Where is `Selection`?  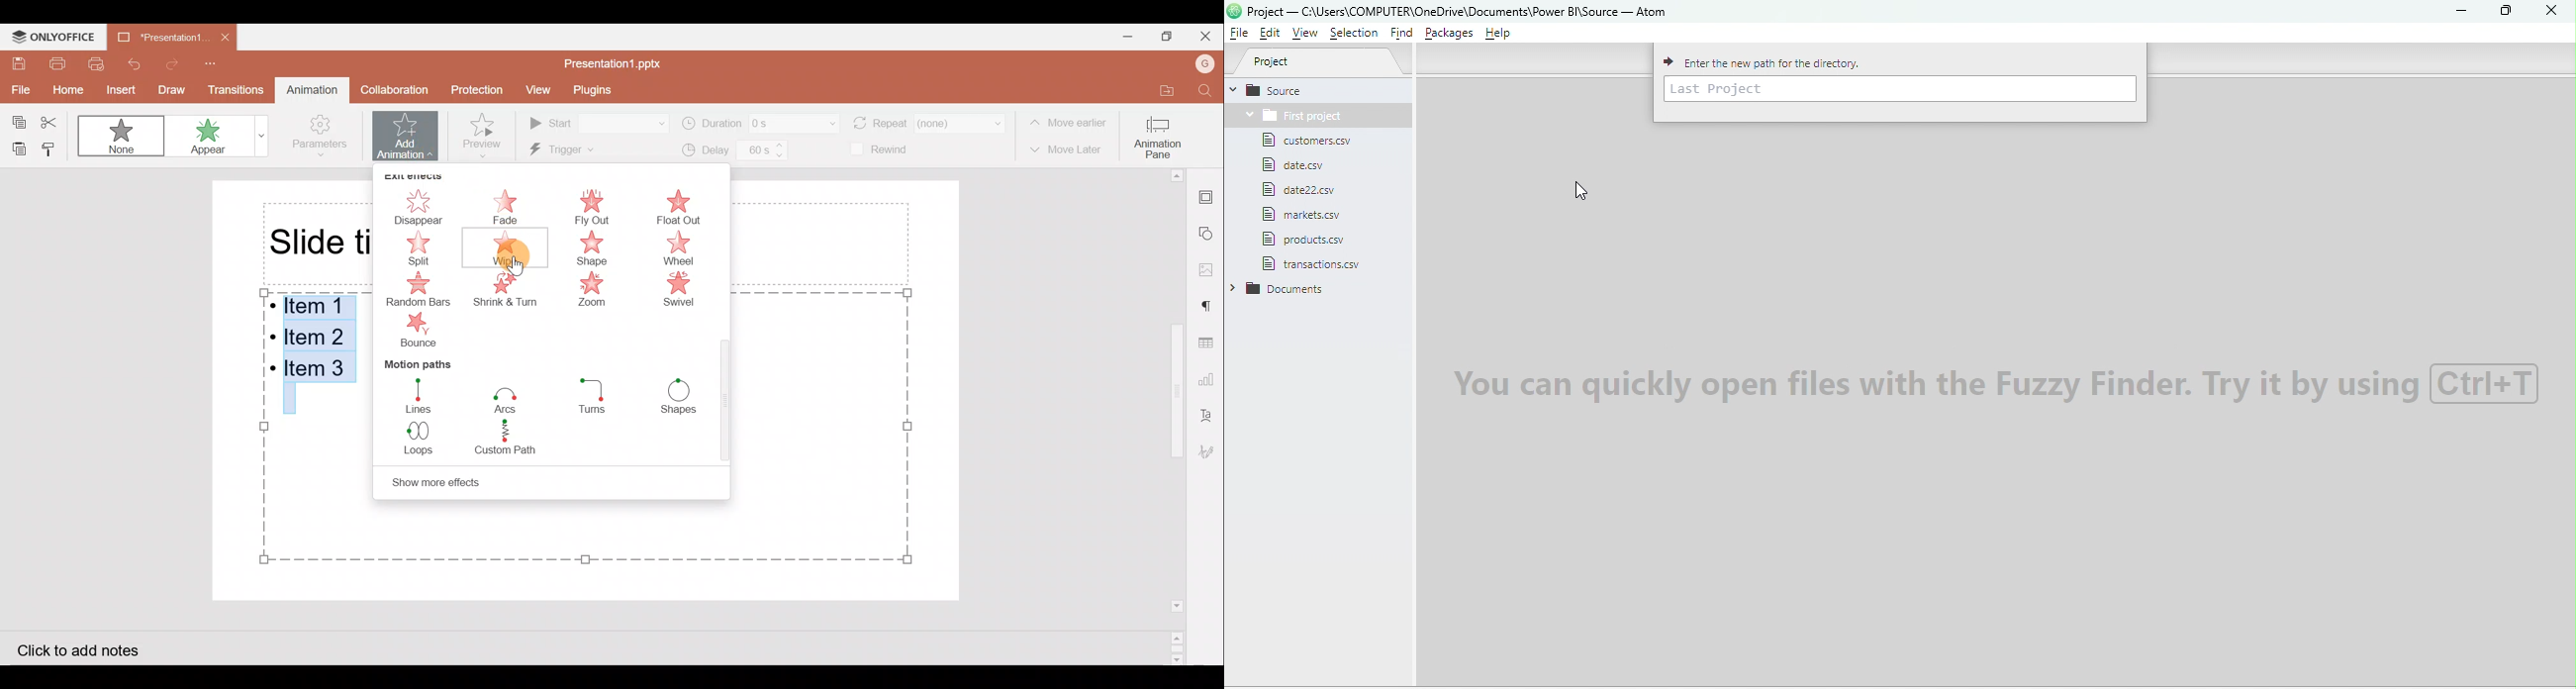 Selection is located at coordinates (1357, 36).